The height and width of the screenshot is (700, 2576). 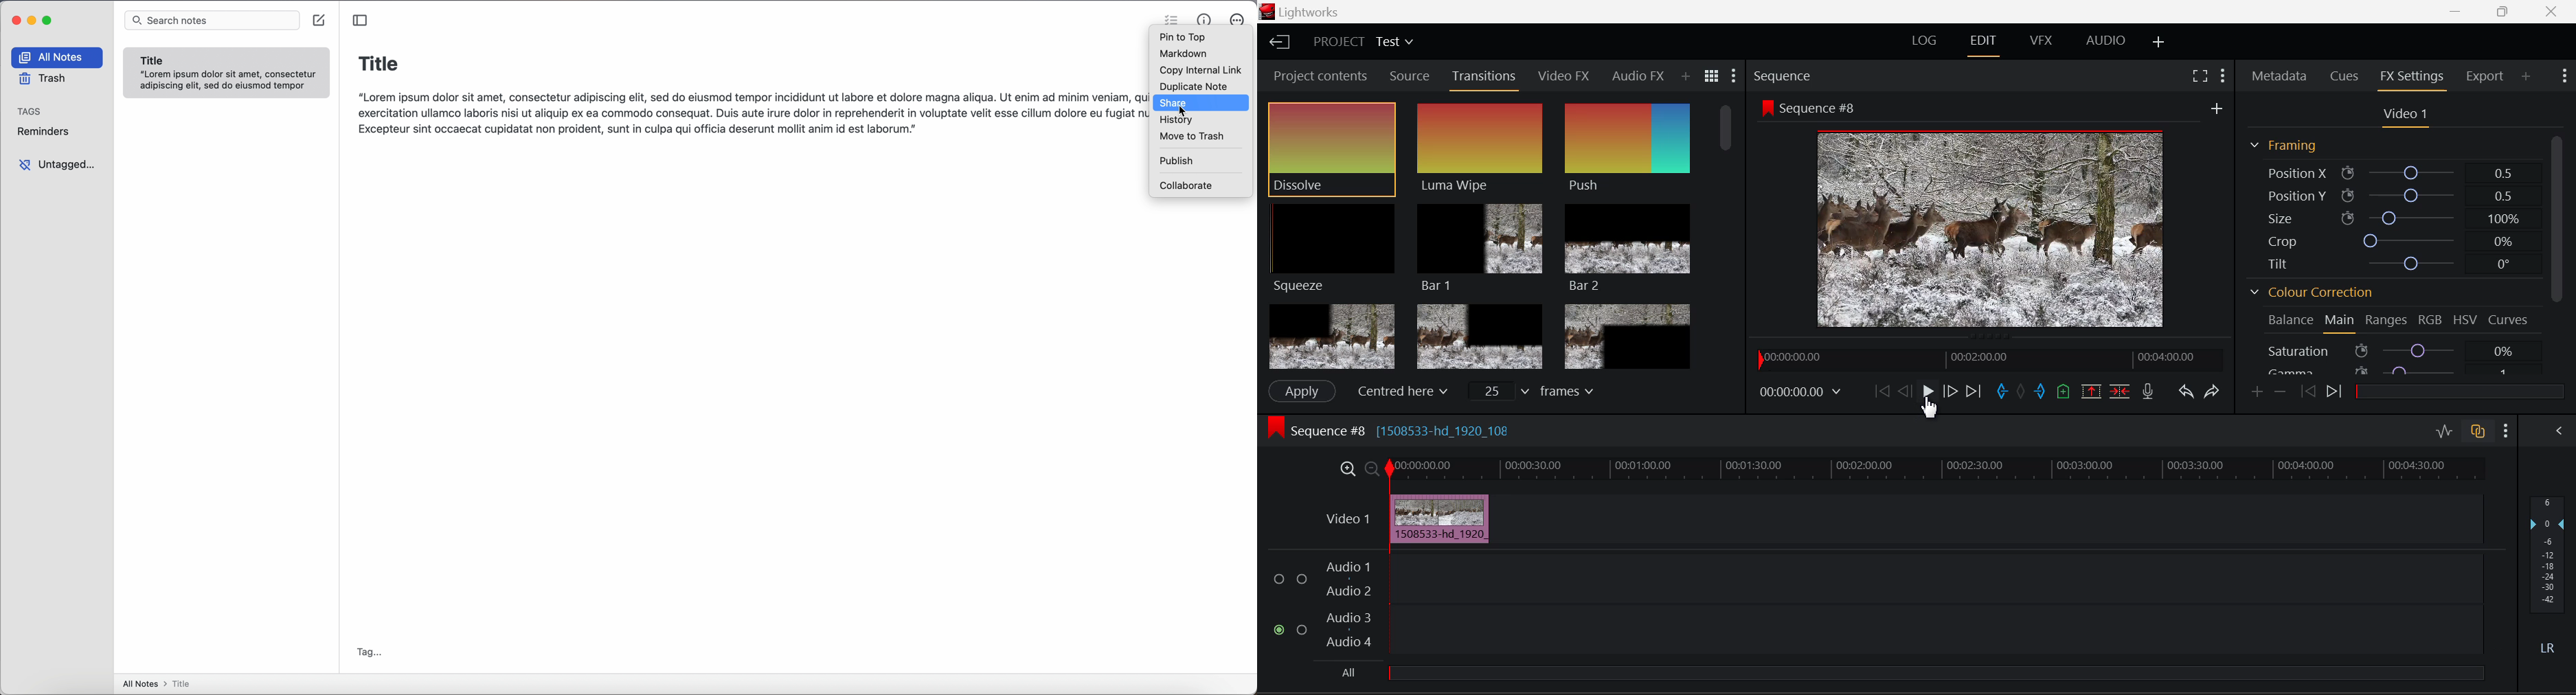 I want to click on all notes > title, so click(x=159, y=683).